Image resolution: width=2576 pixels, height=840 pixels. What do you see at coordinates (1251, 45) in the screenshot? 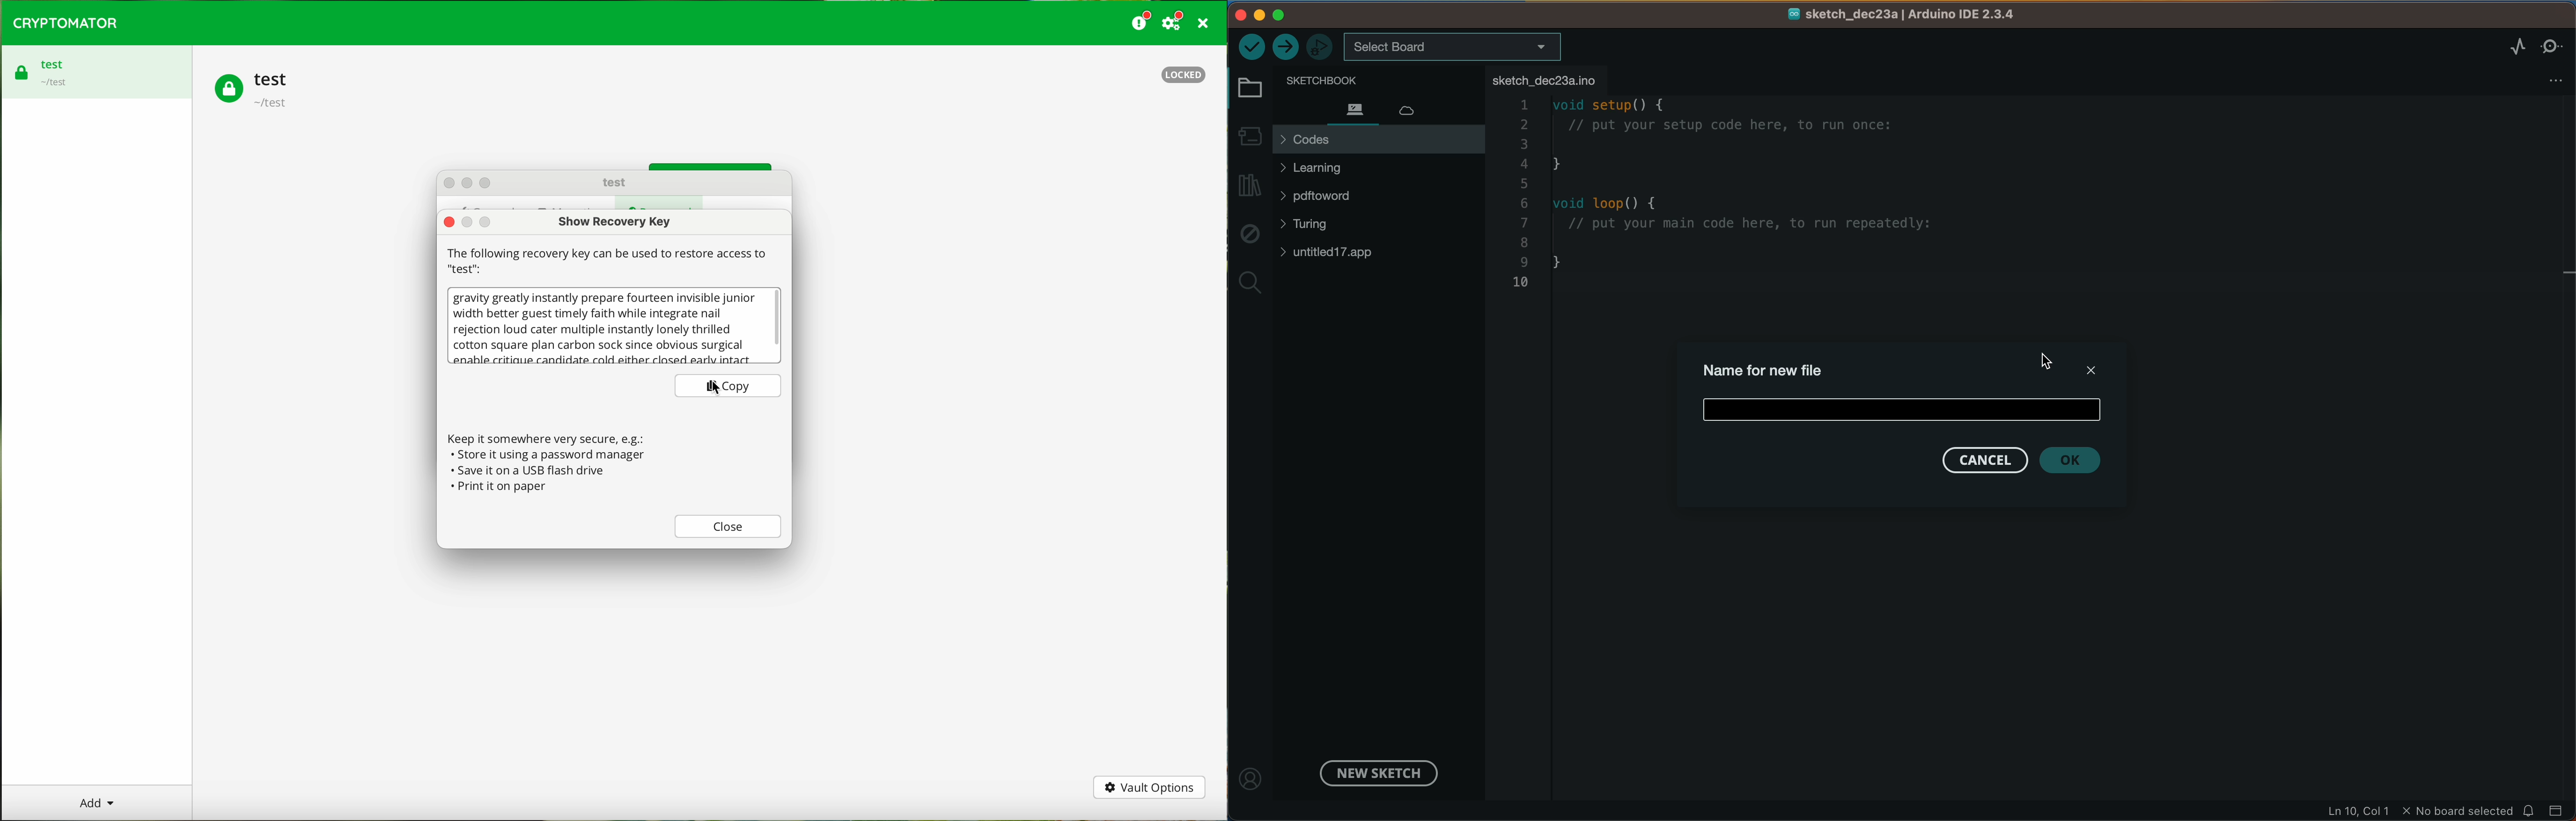
I see `verify` at bounding box center [1251, 45].